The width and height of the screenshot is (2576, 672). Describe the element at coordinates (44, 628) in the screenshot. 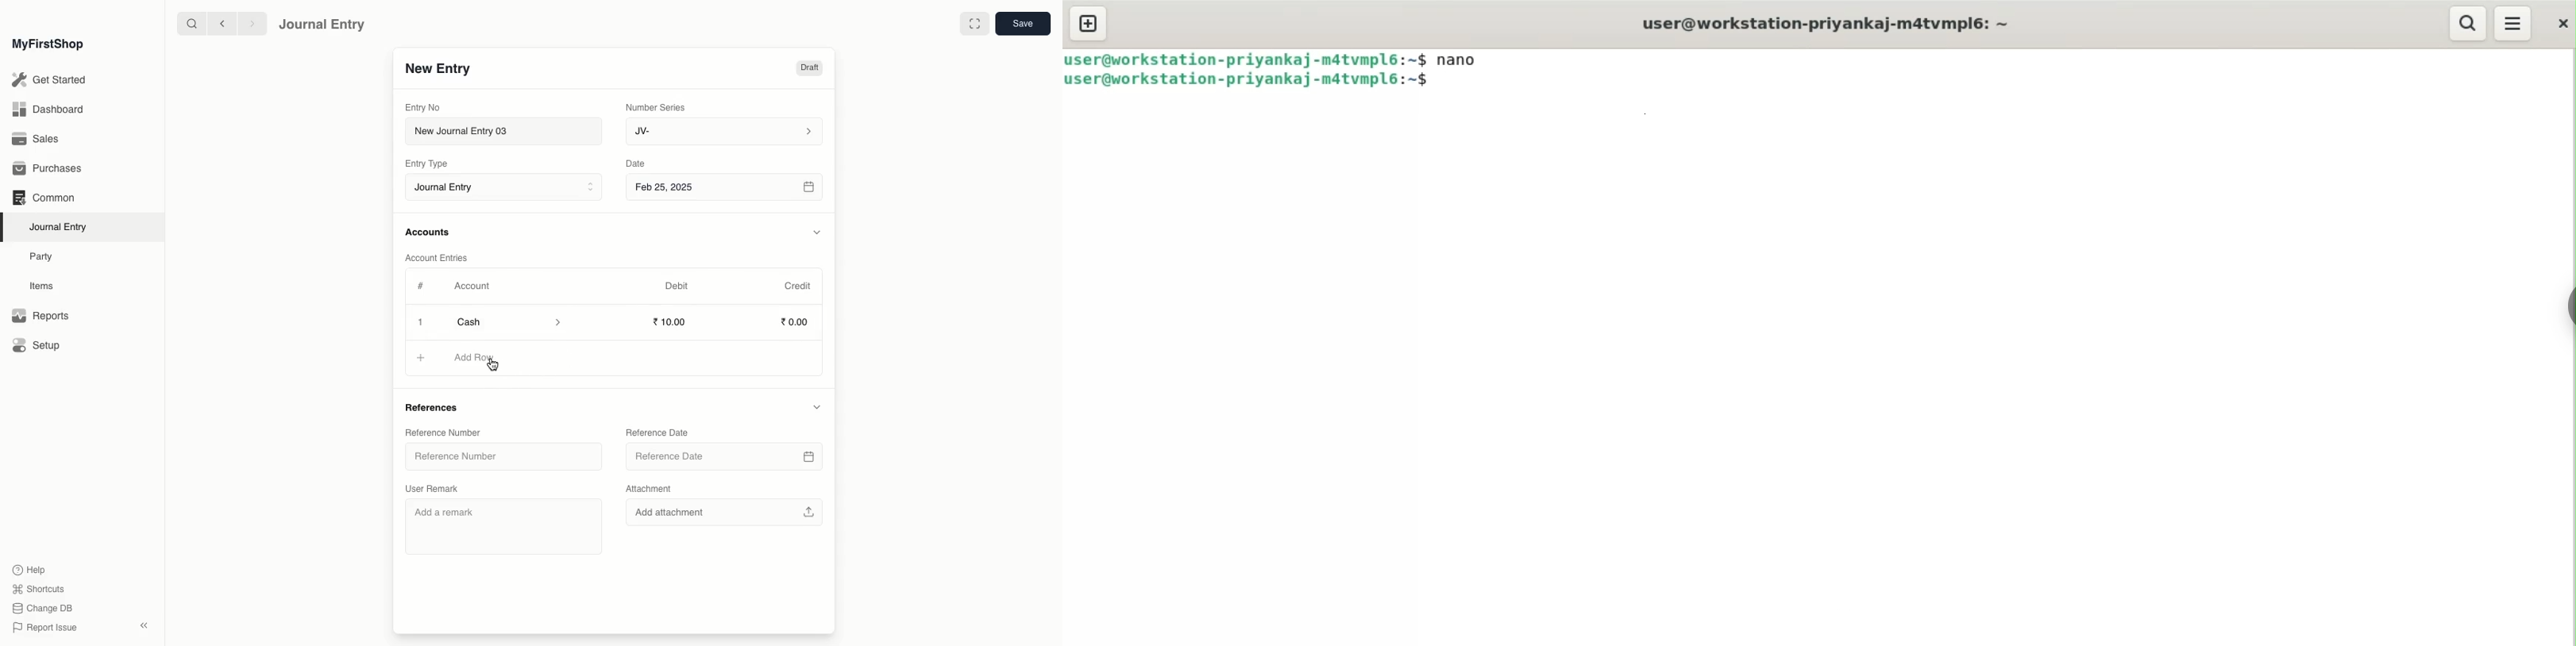

I see `Report Issue` at that location.